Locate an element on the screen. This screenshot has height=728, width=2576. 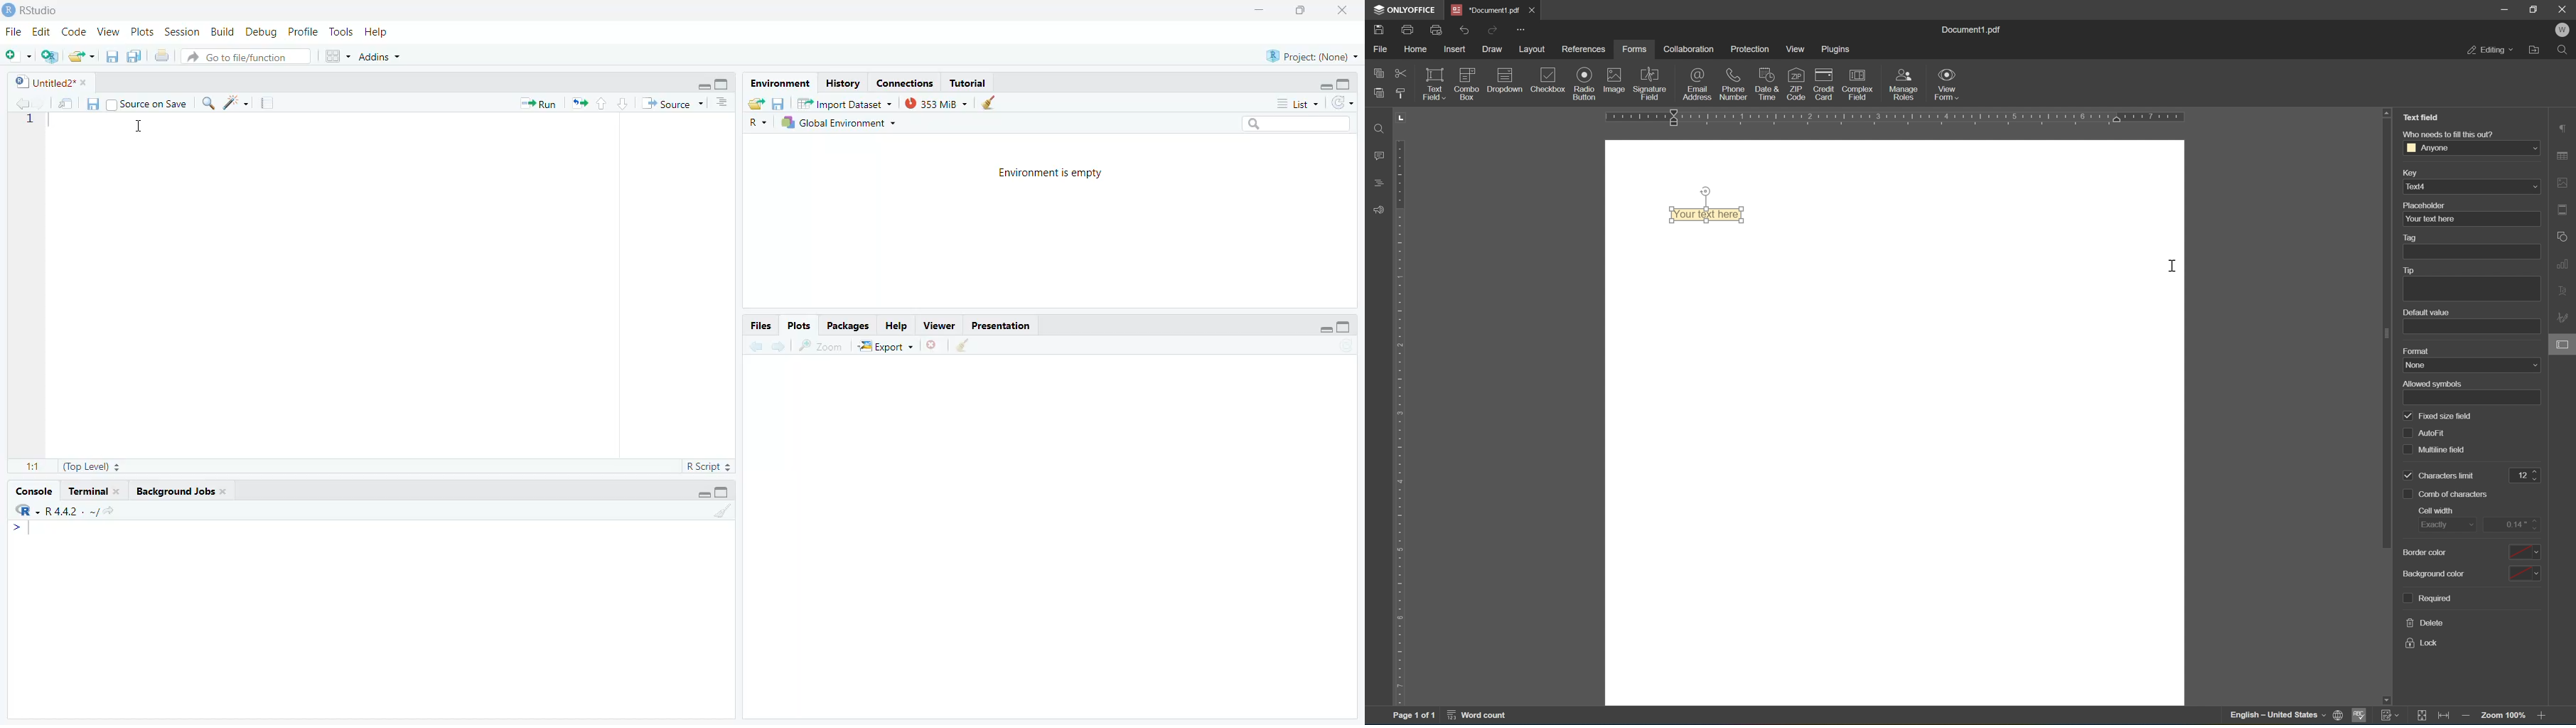
english - united states is located at coordinates (2275, 716).